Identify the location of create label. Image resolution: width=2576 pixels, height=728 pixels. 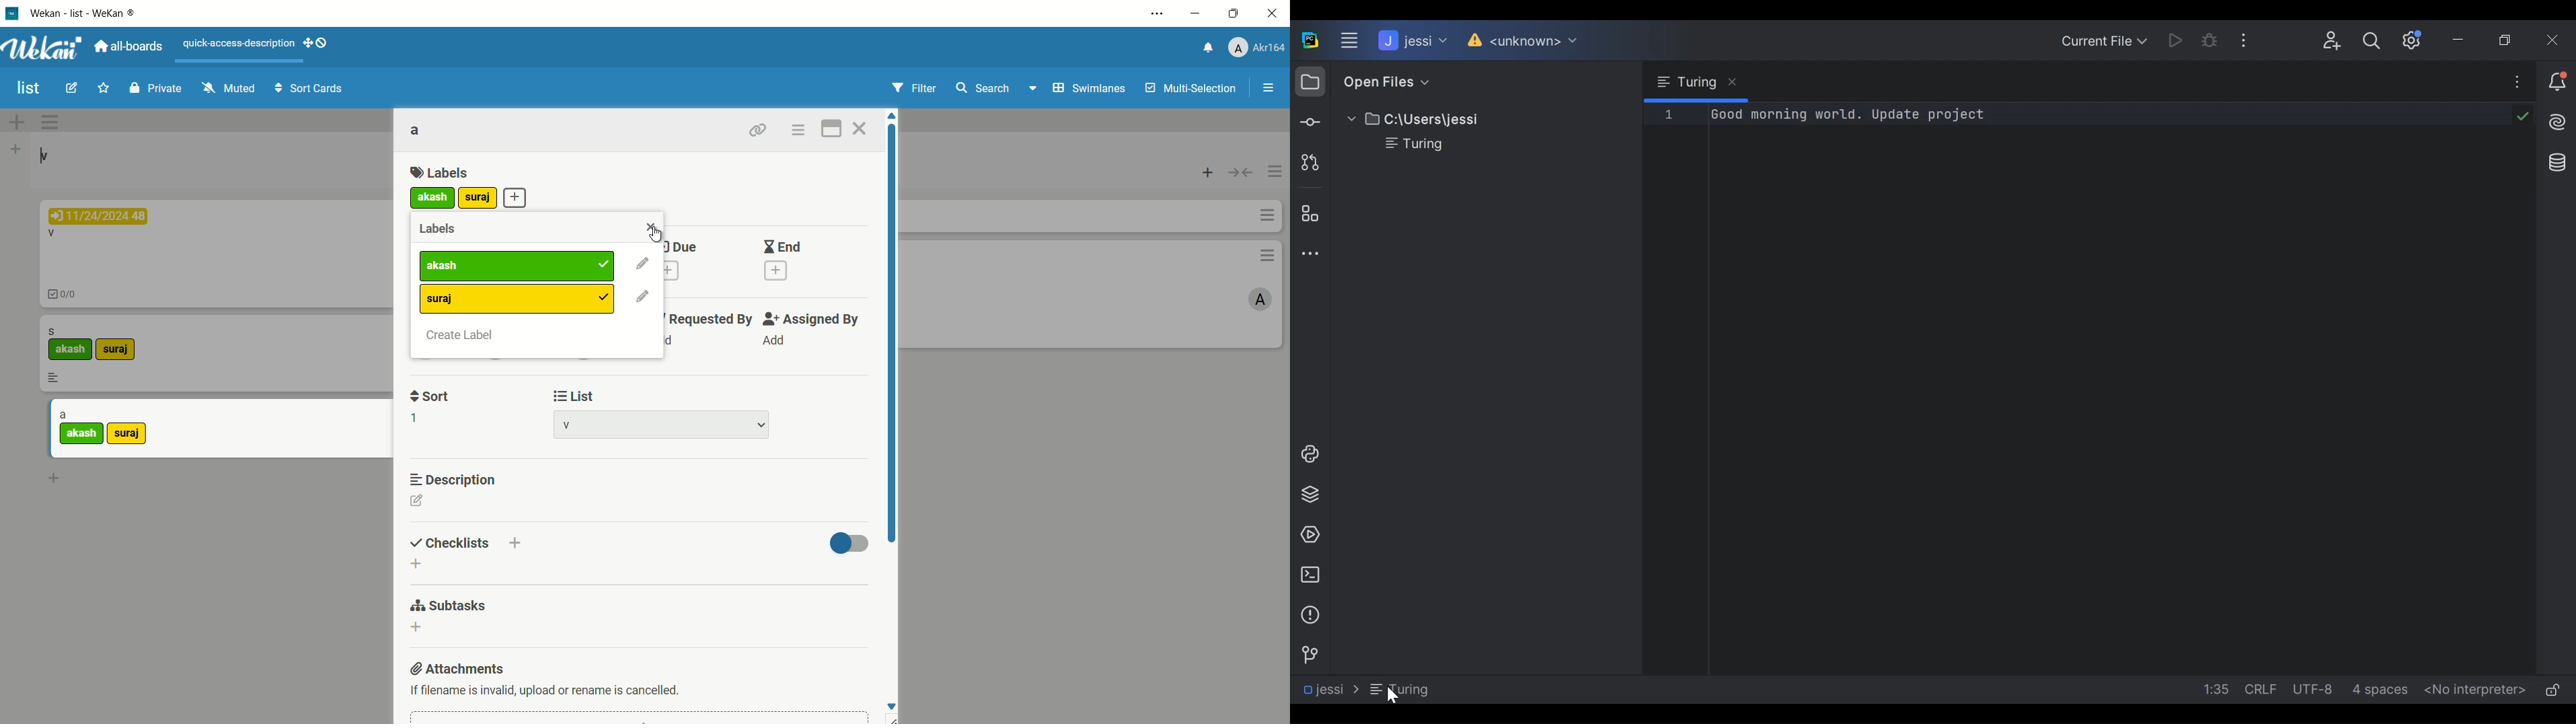
(459, 334).